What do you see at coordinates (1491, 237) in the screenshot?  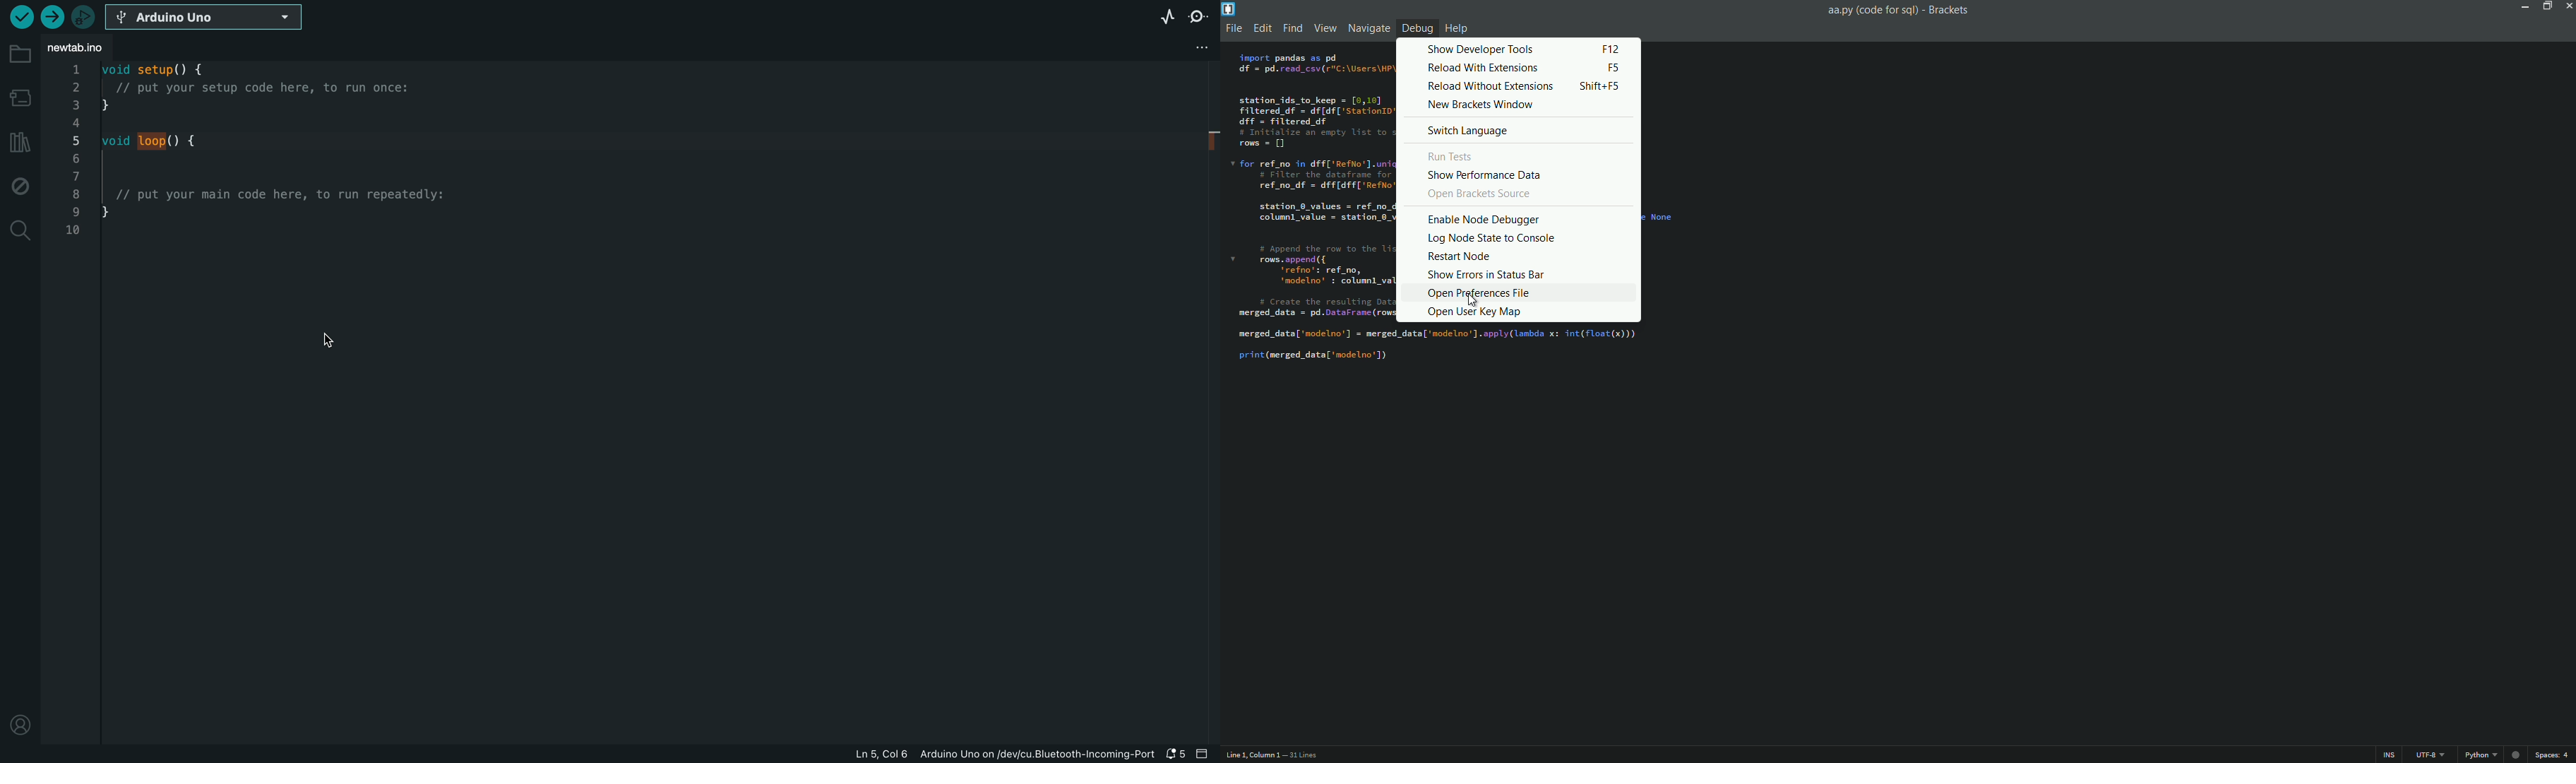 I see `log node state to console` at bounding box center [1491, 237].